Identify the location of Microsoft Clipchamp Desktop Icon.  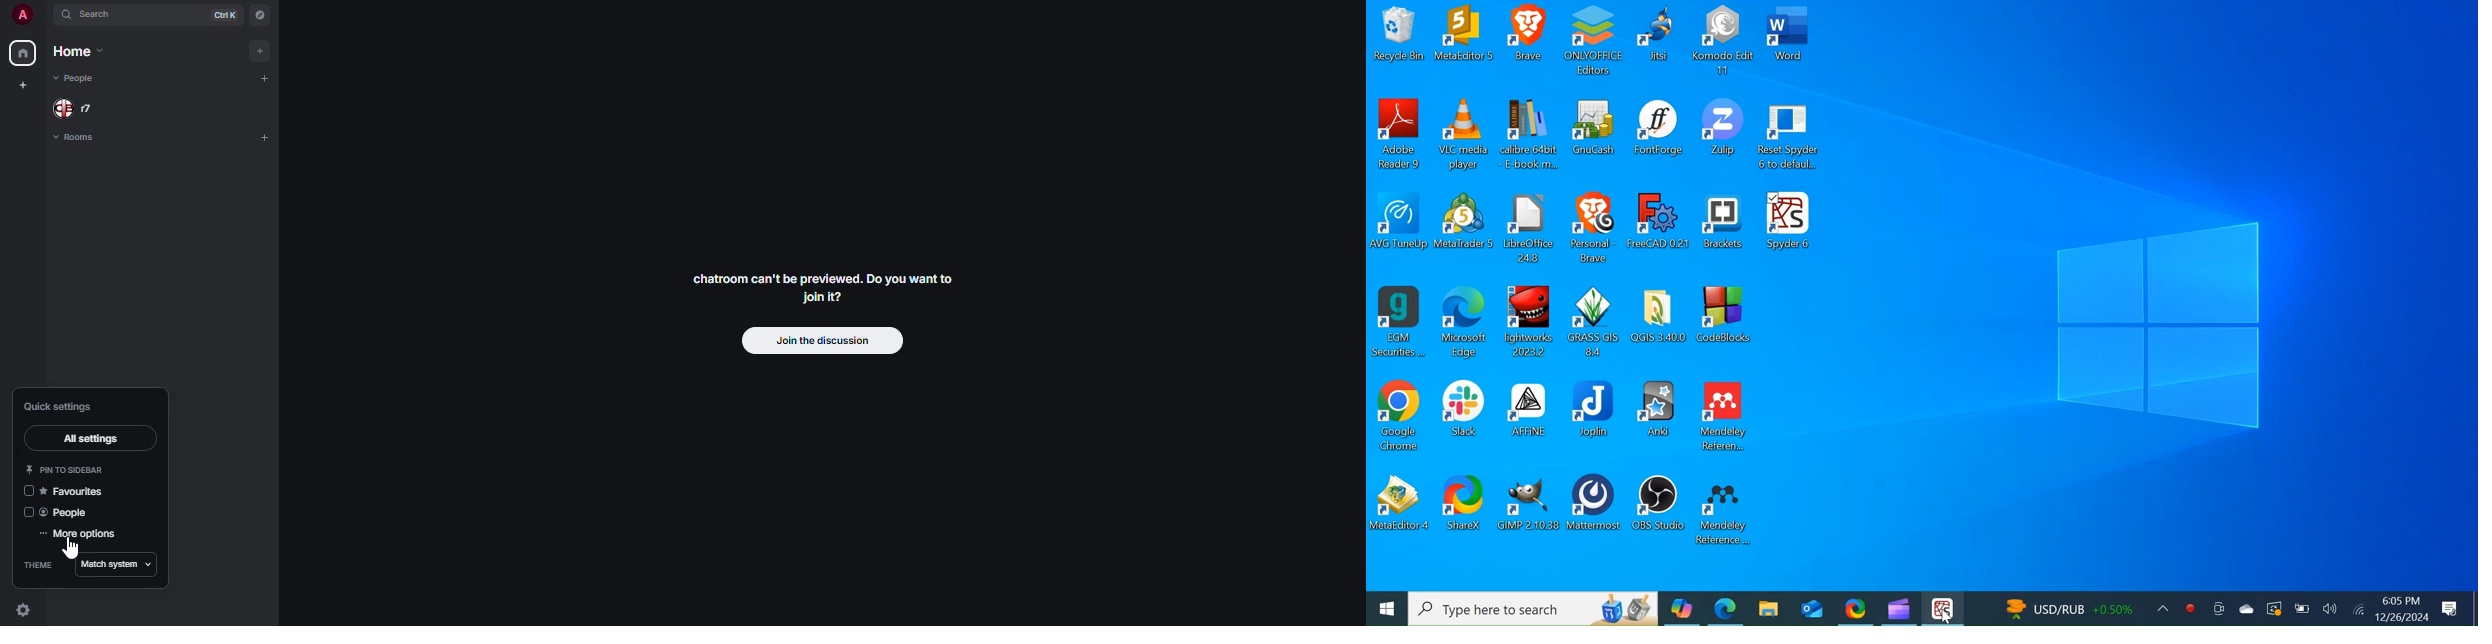
(1899, 608).